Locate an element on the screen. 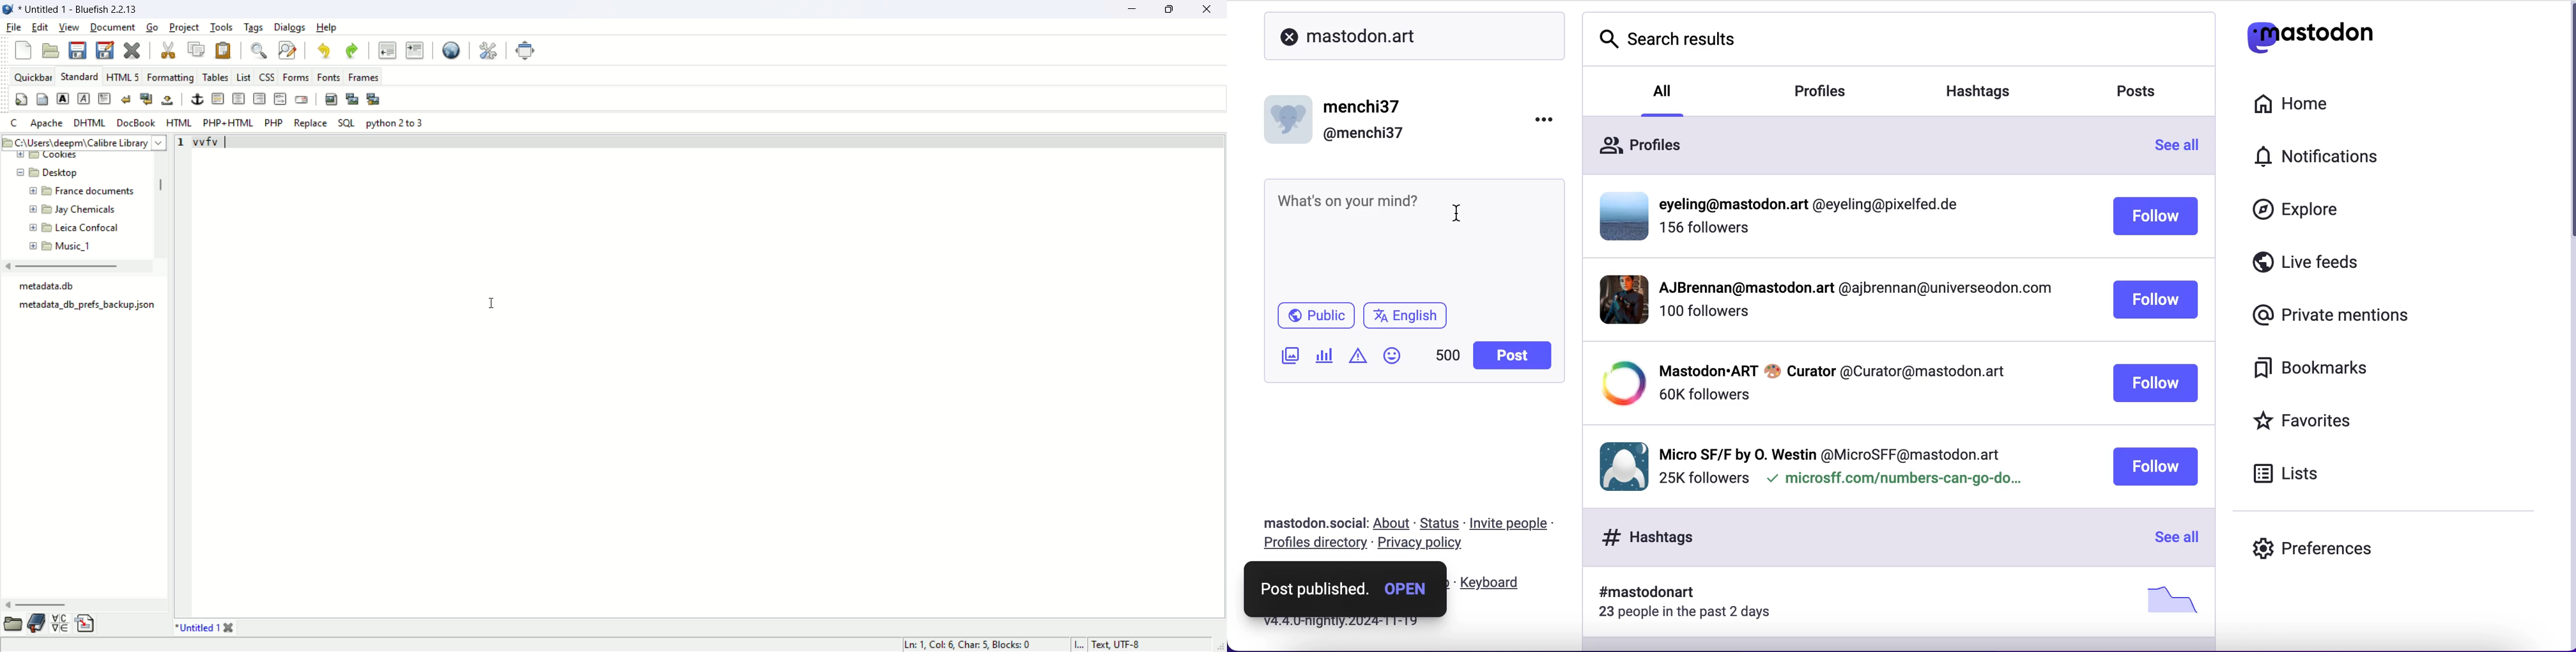 This screenshot has height=672, width=2576. body is located at coordinates (108, 99).